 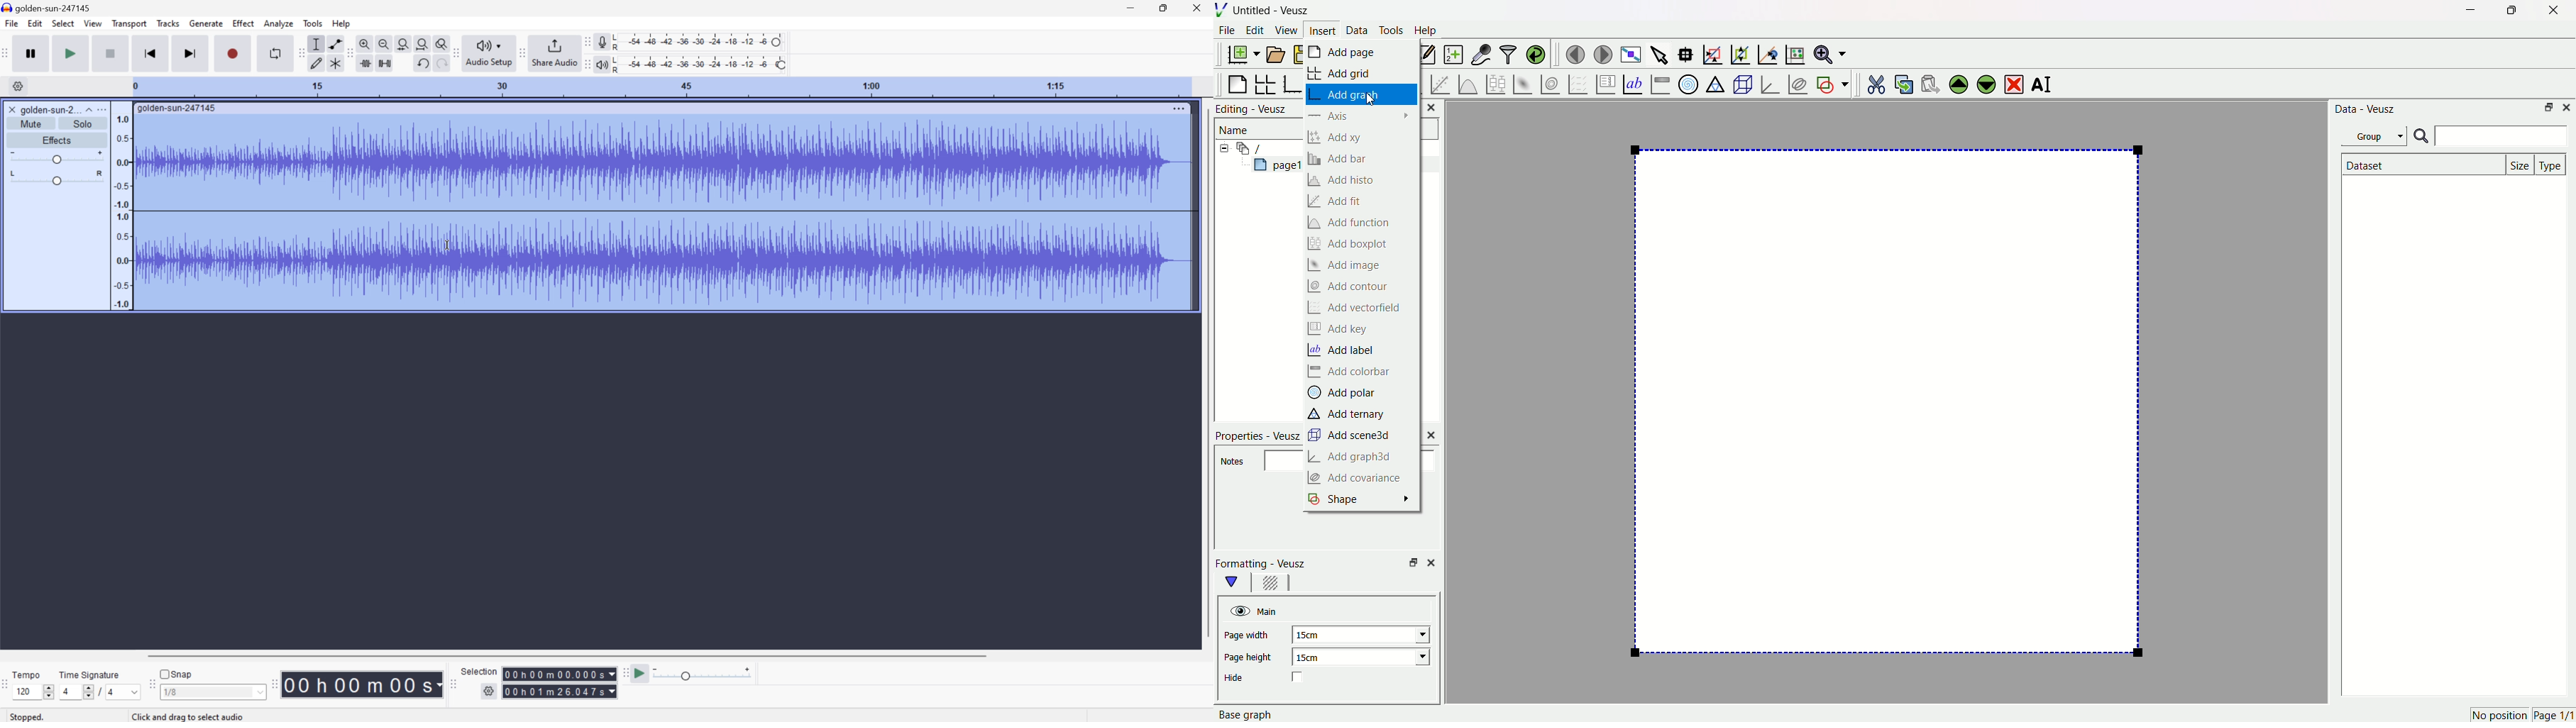 What do you see at coordinates (100, 692) in the screenshot?
I see `/` at bounding box center [100, 692].